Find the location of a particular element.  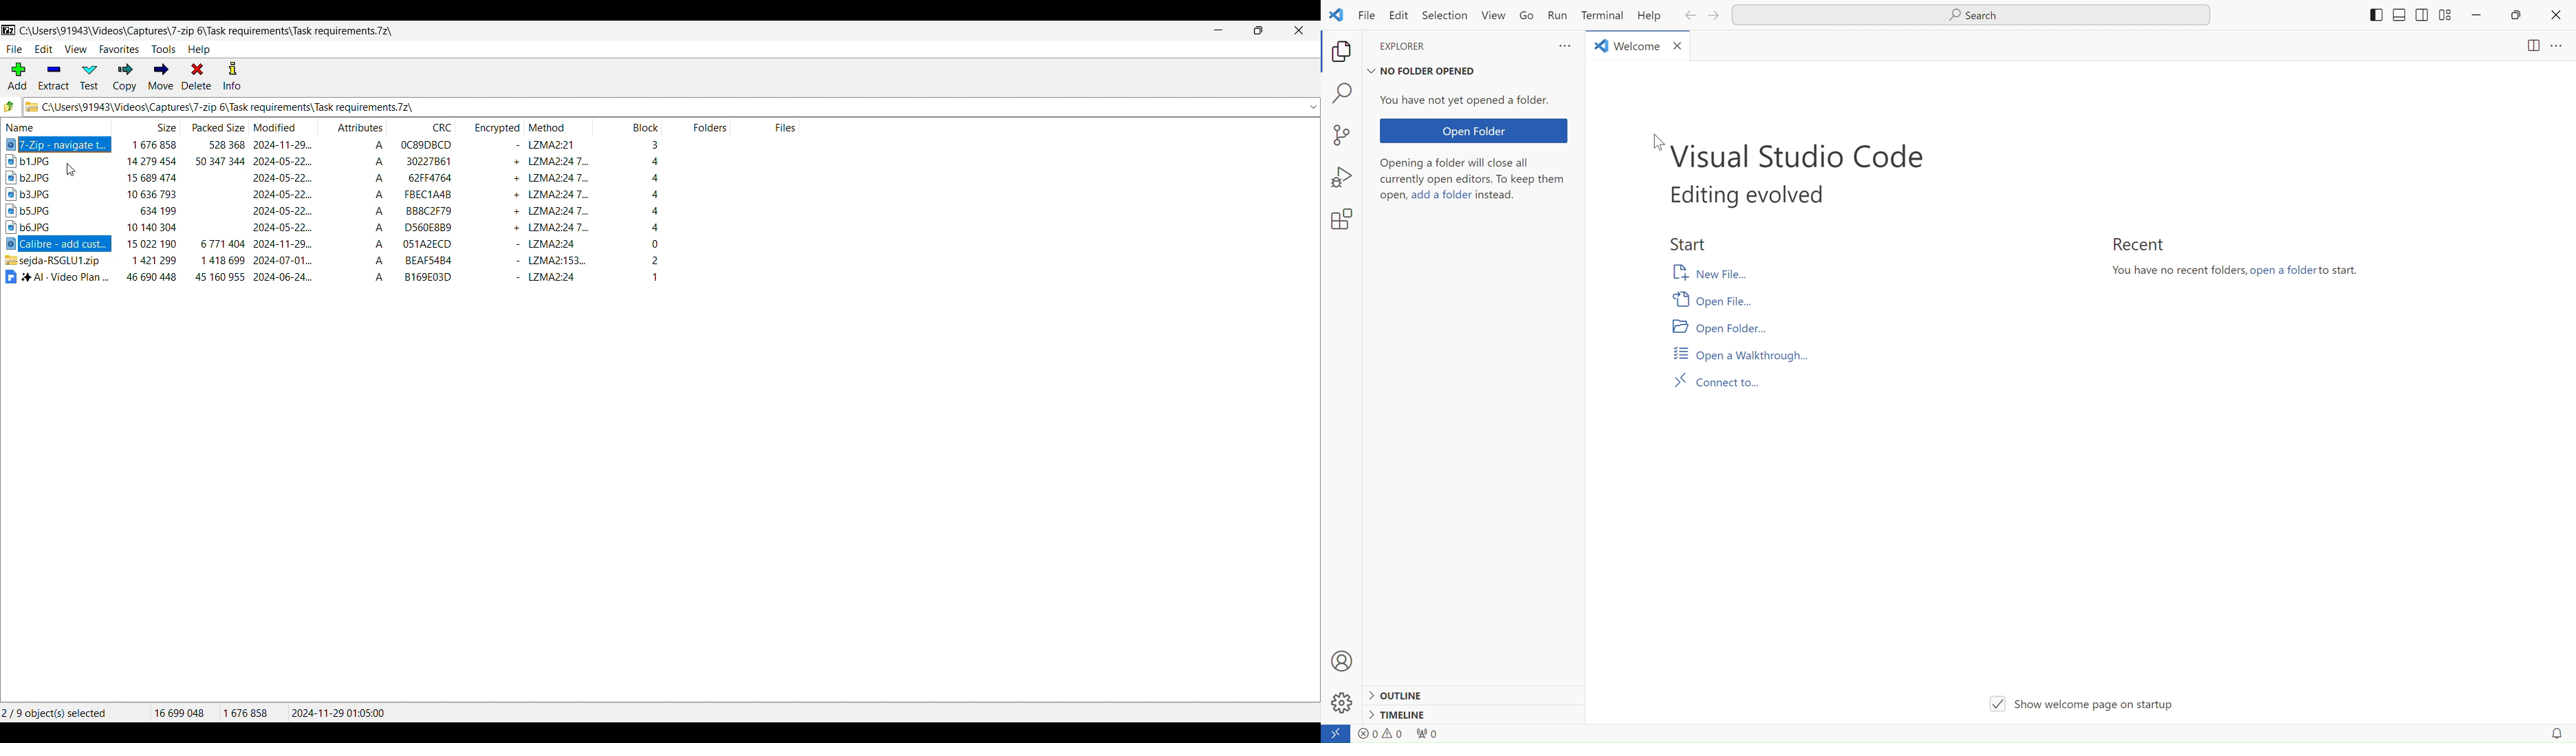

menu is located at coordinates (2563, 47).